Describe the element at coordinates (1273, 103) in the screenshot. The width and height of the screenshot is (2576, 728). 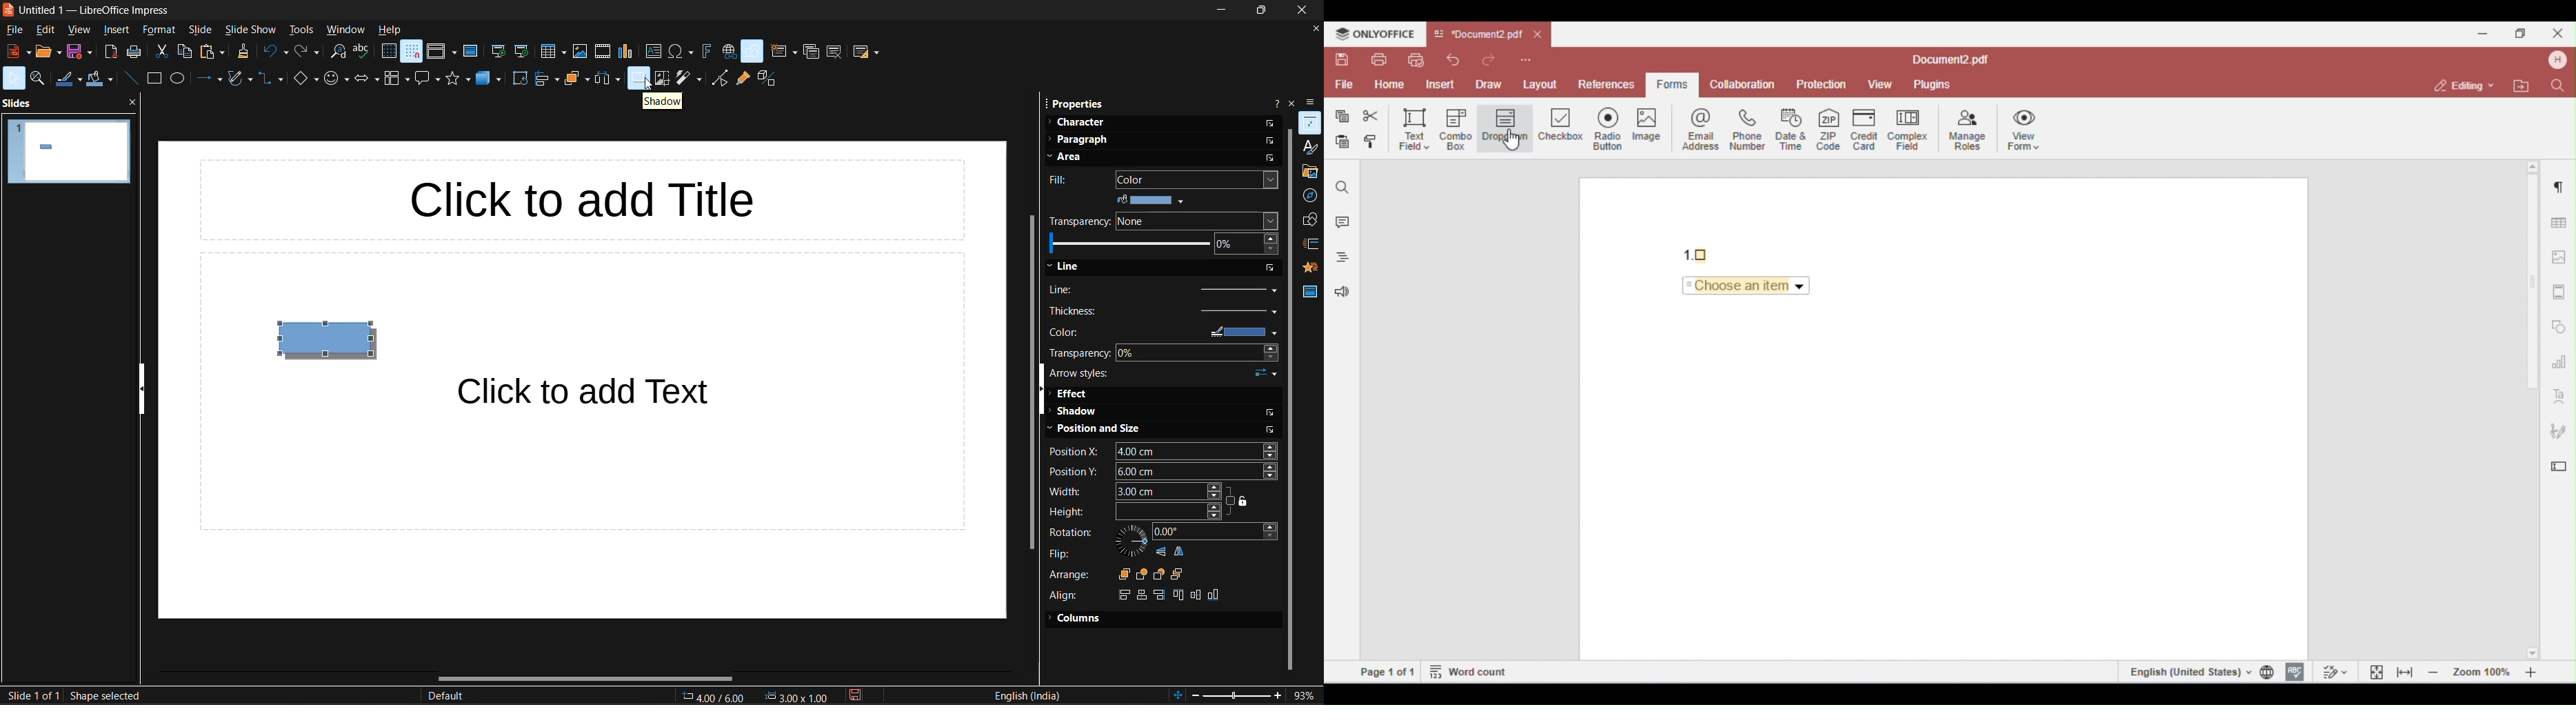
I see `help about sidebar` at that location.